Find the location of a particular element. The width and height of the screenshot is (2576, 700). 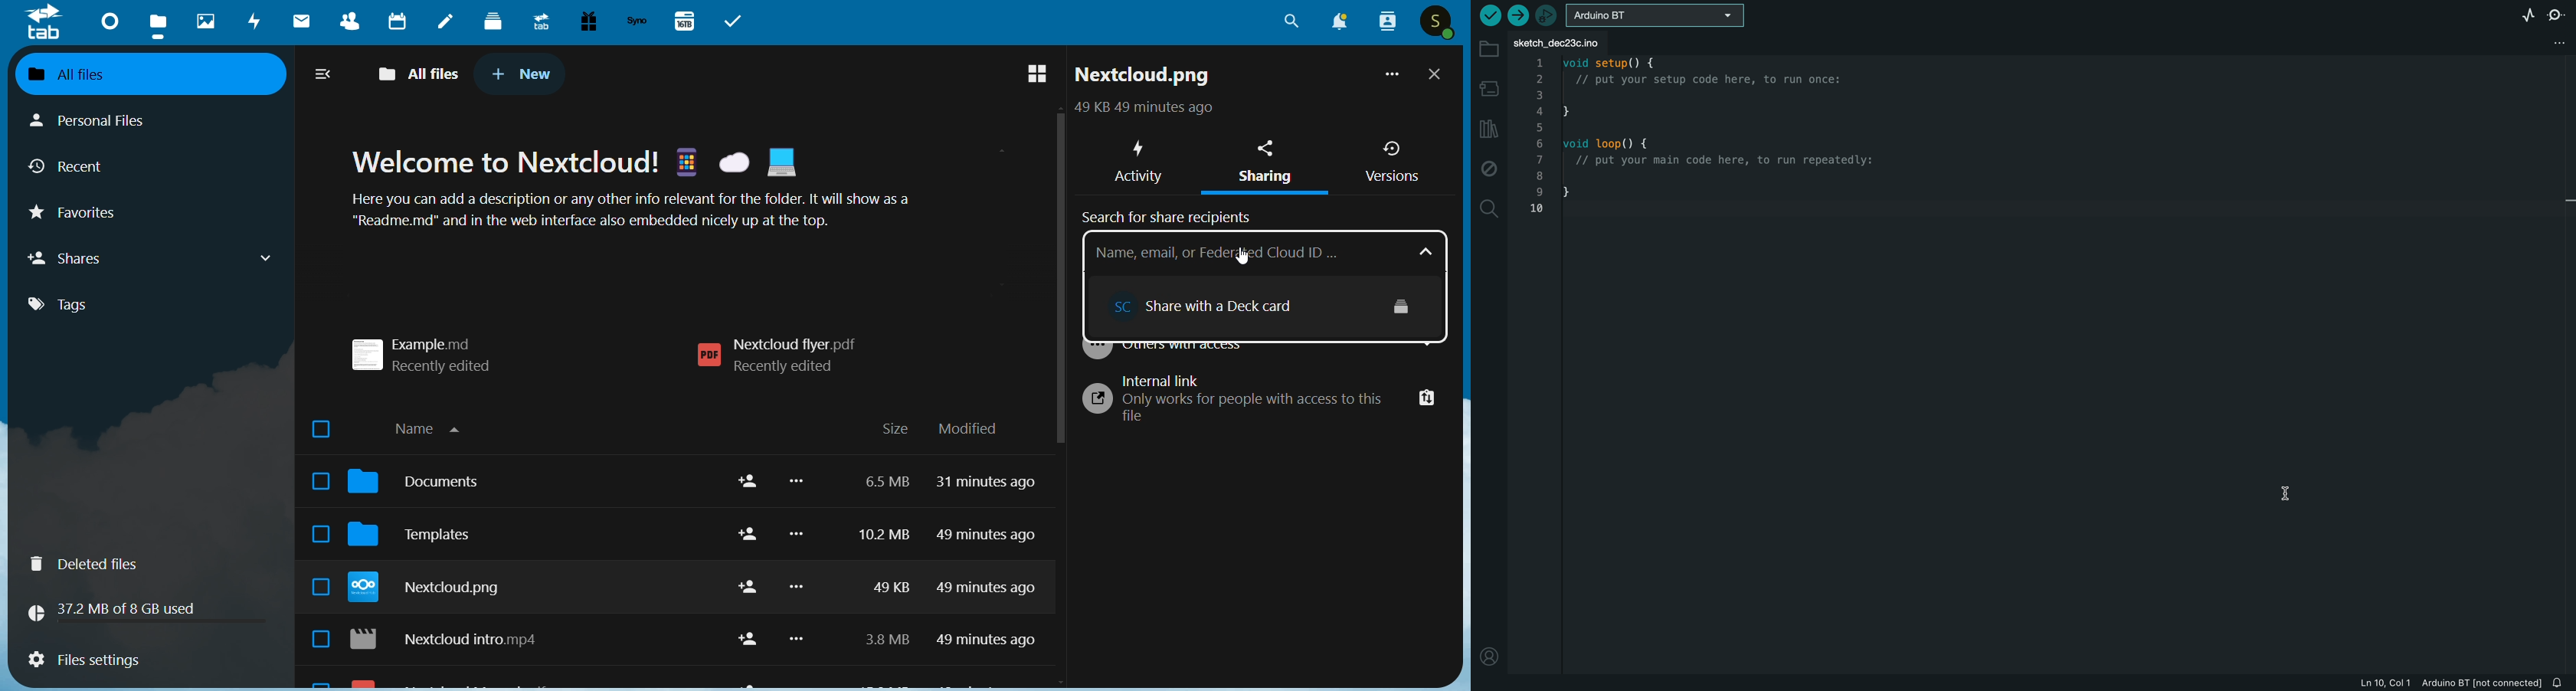

nextcloud intro  is located at coordinates (453, 642).